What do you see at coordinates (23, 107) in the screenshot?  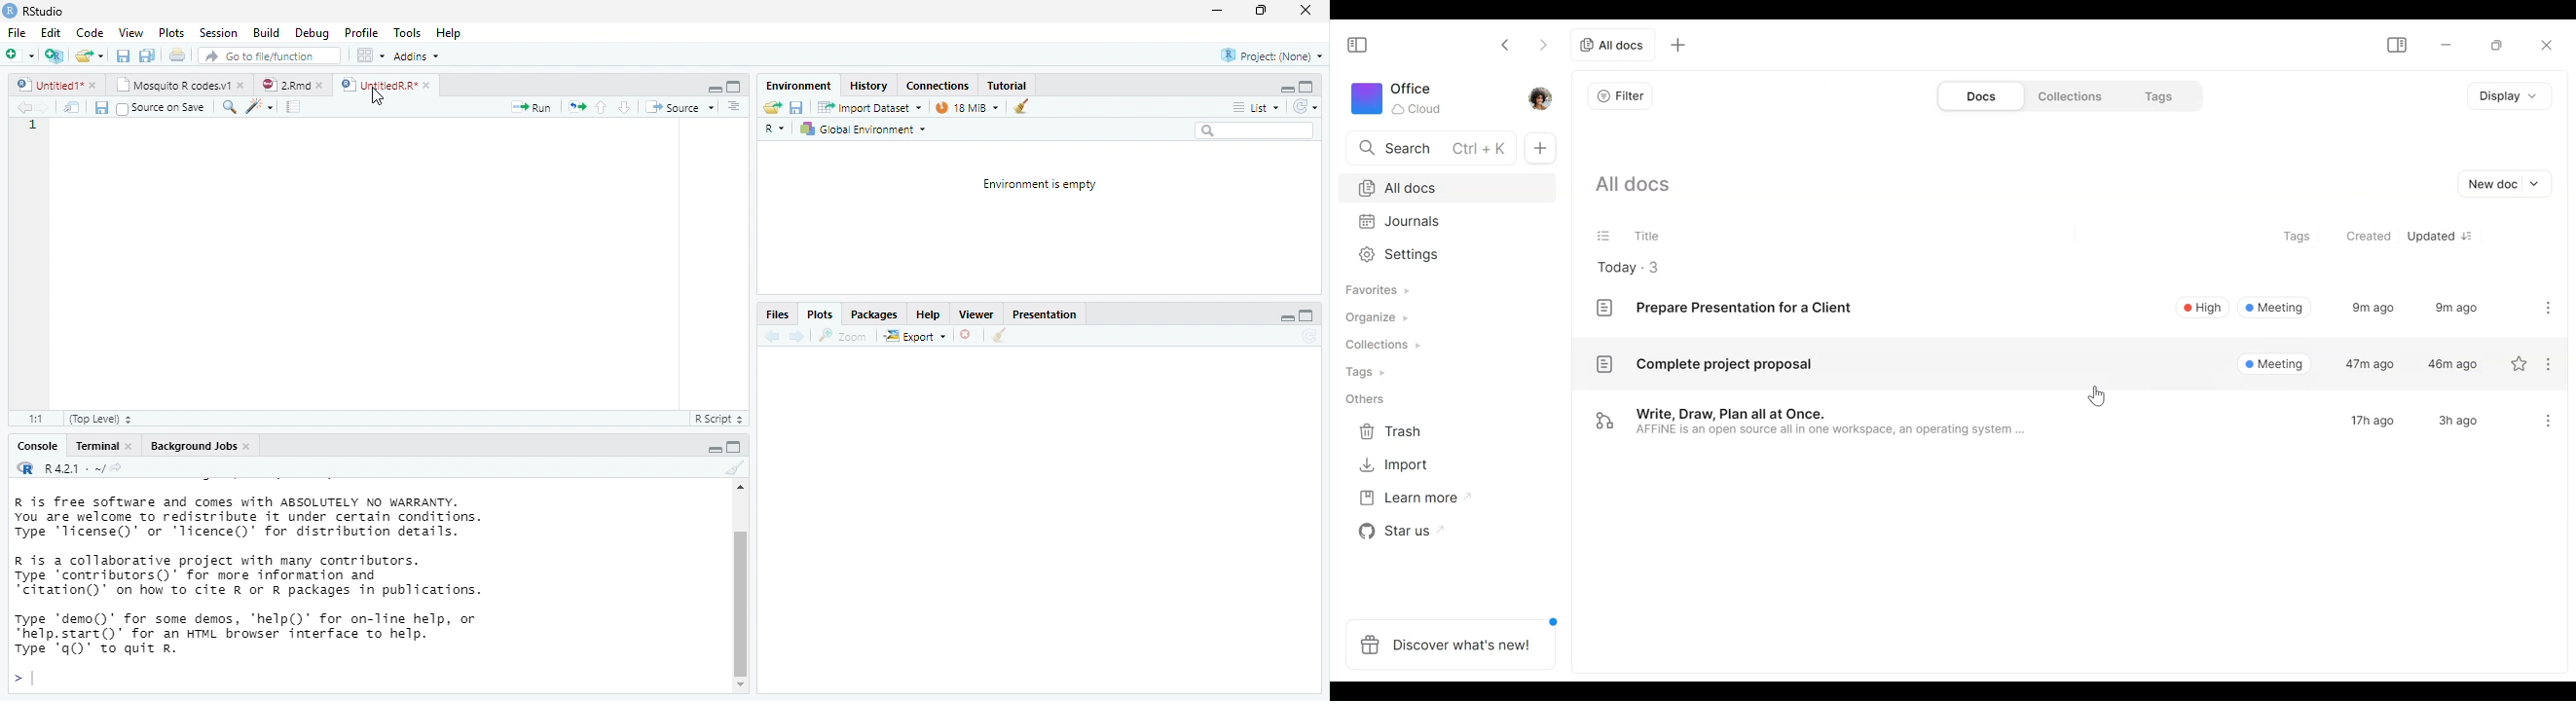 I see `back` at bounding box center [23, 107].